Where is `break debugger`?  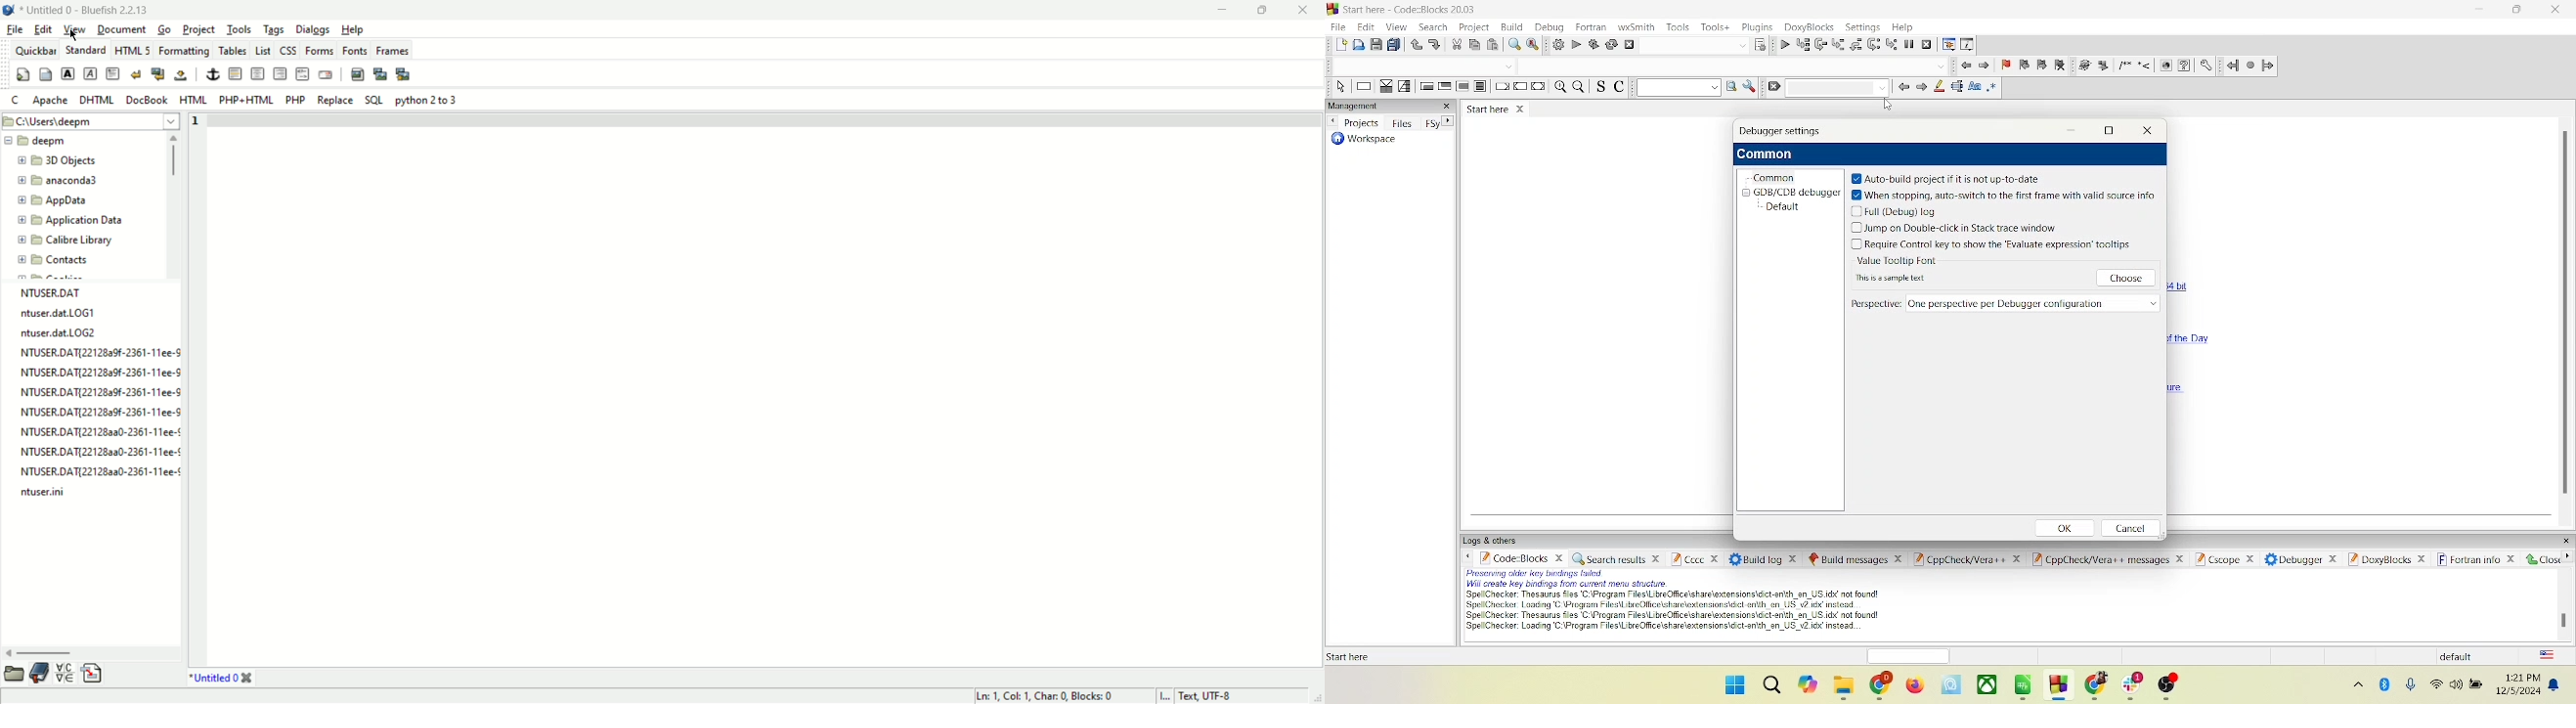
break debugger is located at coordinates (1910, 44).